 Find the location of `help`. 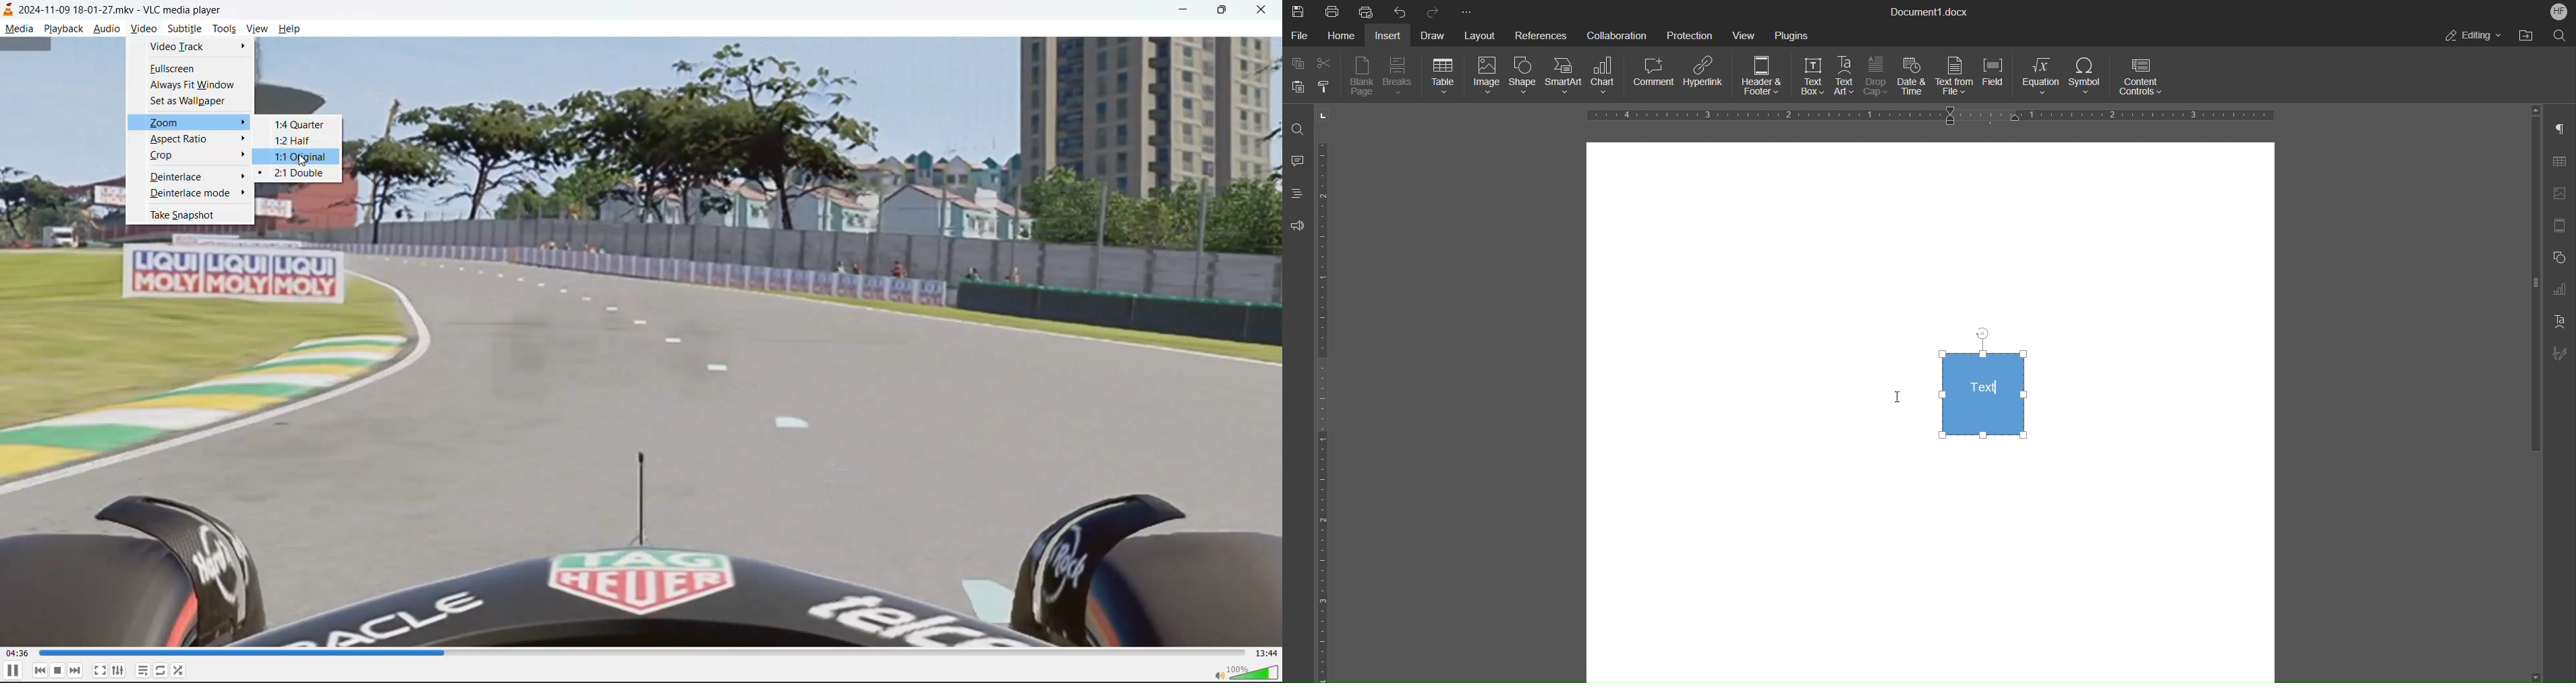

help is located at coordinates (293, 31).